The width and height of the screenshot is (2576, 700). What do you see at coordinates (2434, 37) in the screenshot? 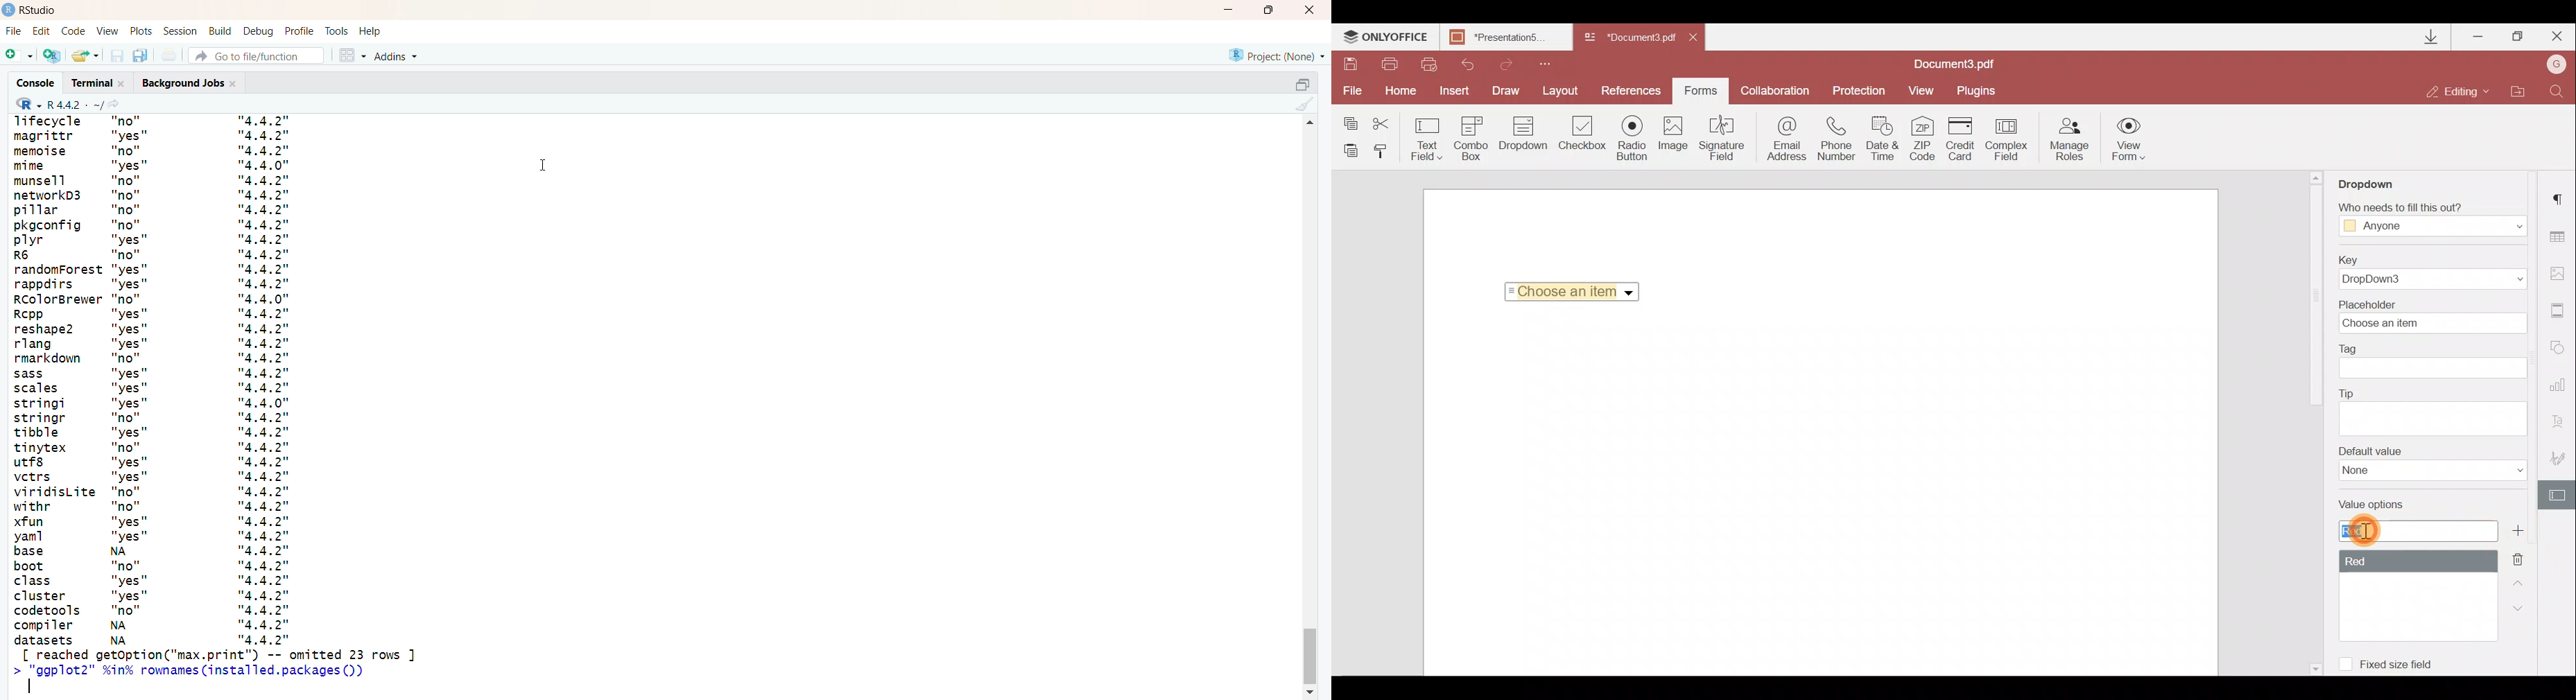
I see `Downloads` at bounding box center [2434, 37].